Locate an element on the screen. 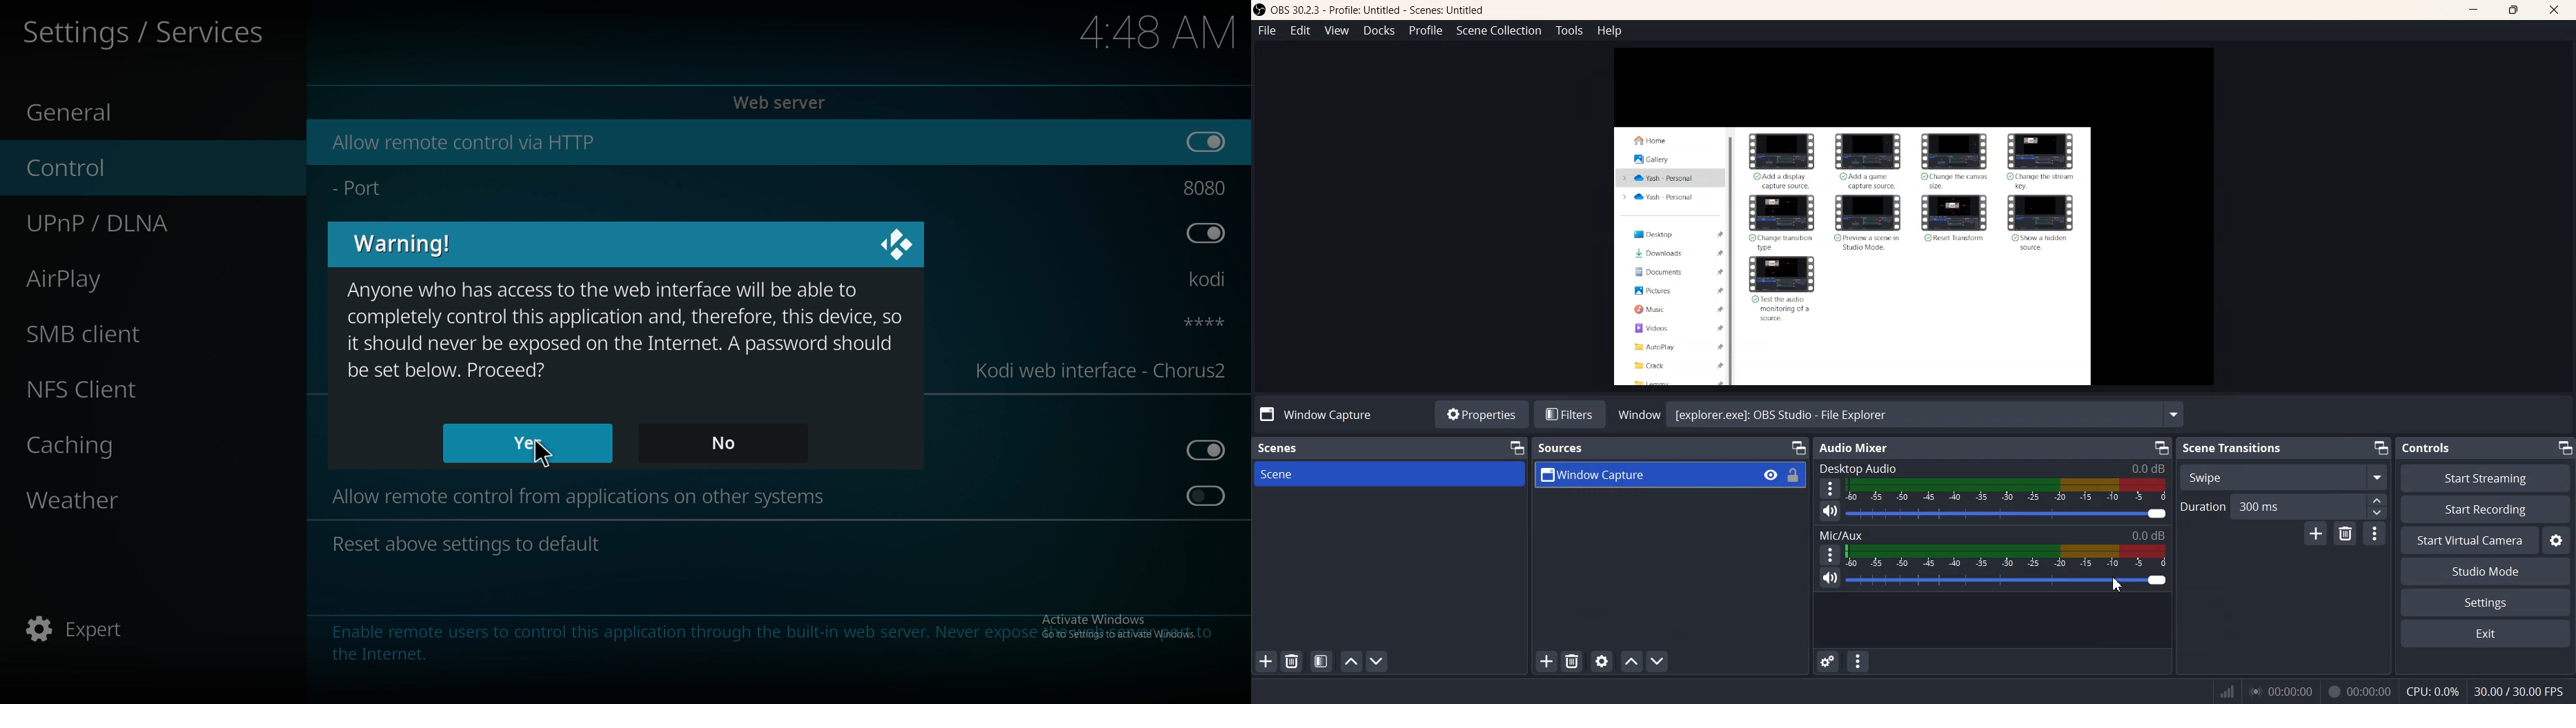 The width and height of the screenshot is (2576, 728). info is located at coordinates (772, 642).